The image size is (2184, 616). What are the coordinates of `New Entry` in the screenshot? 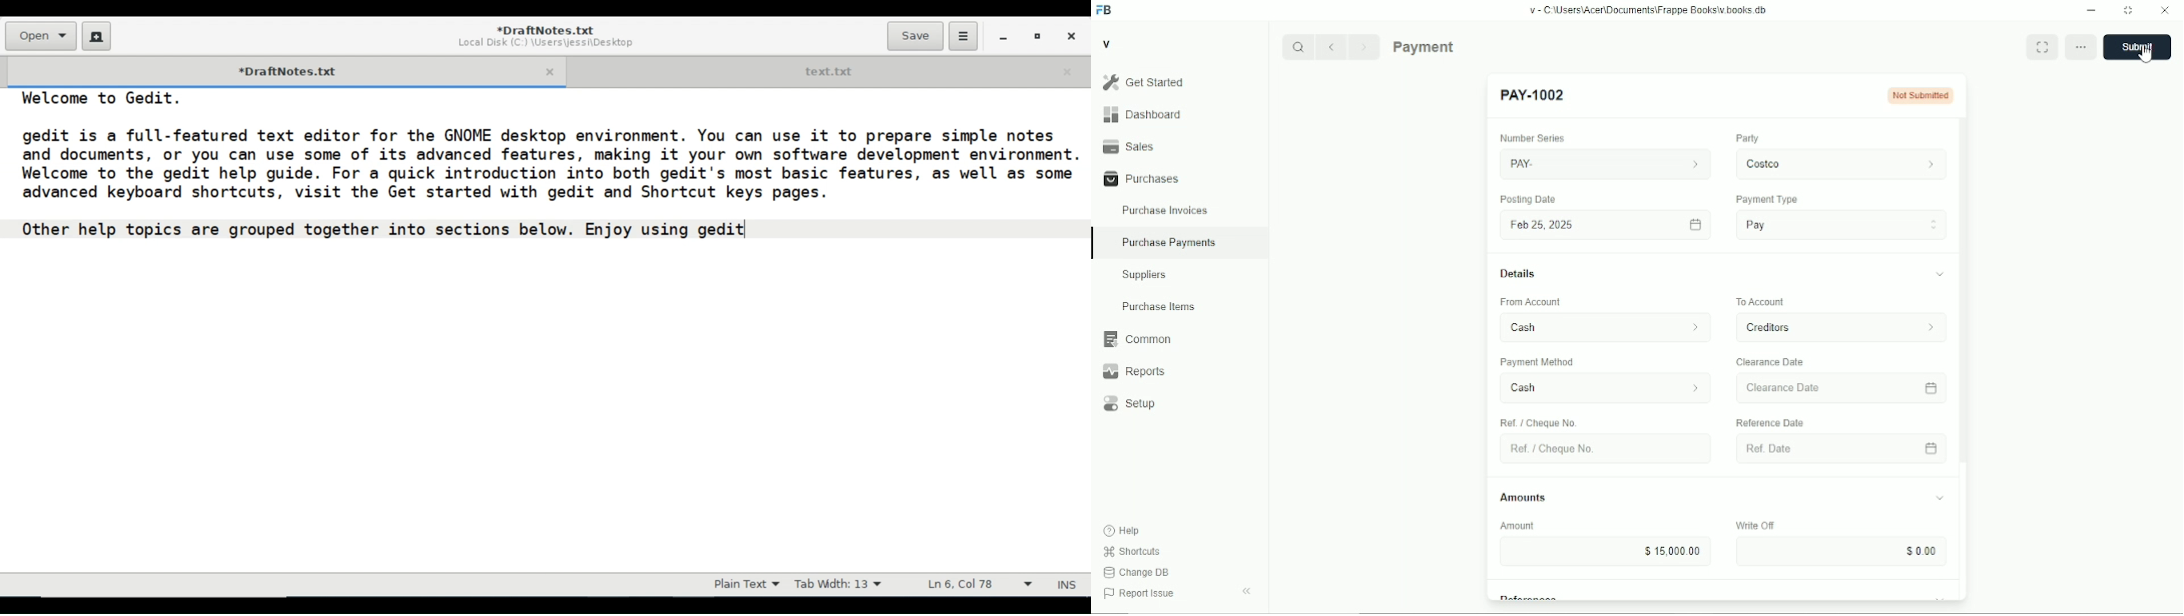 It's located at (1538, 95).